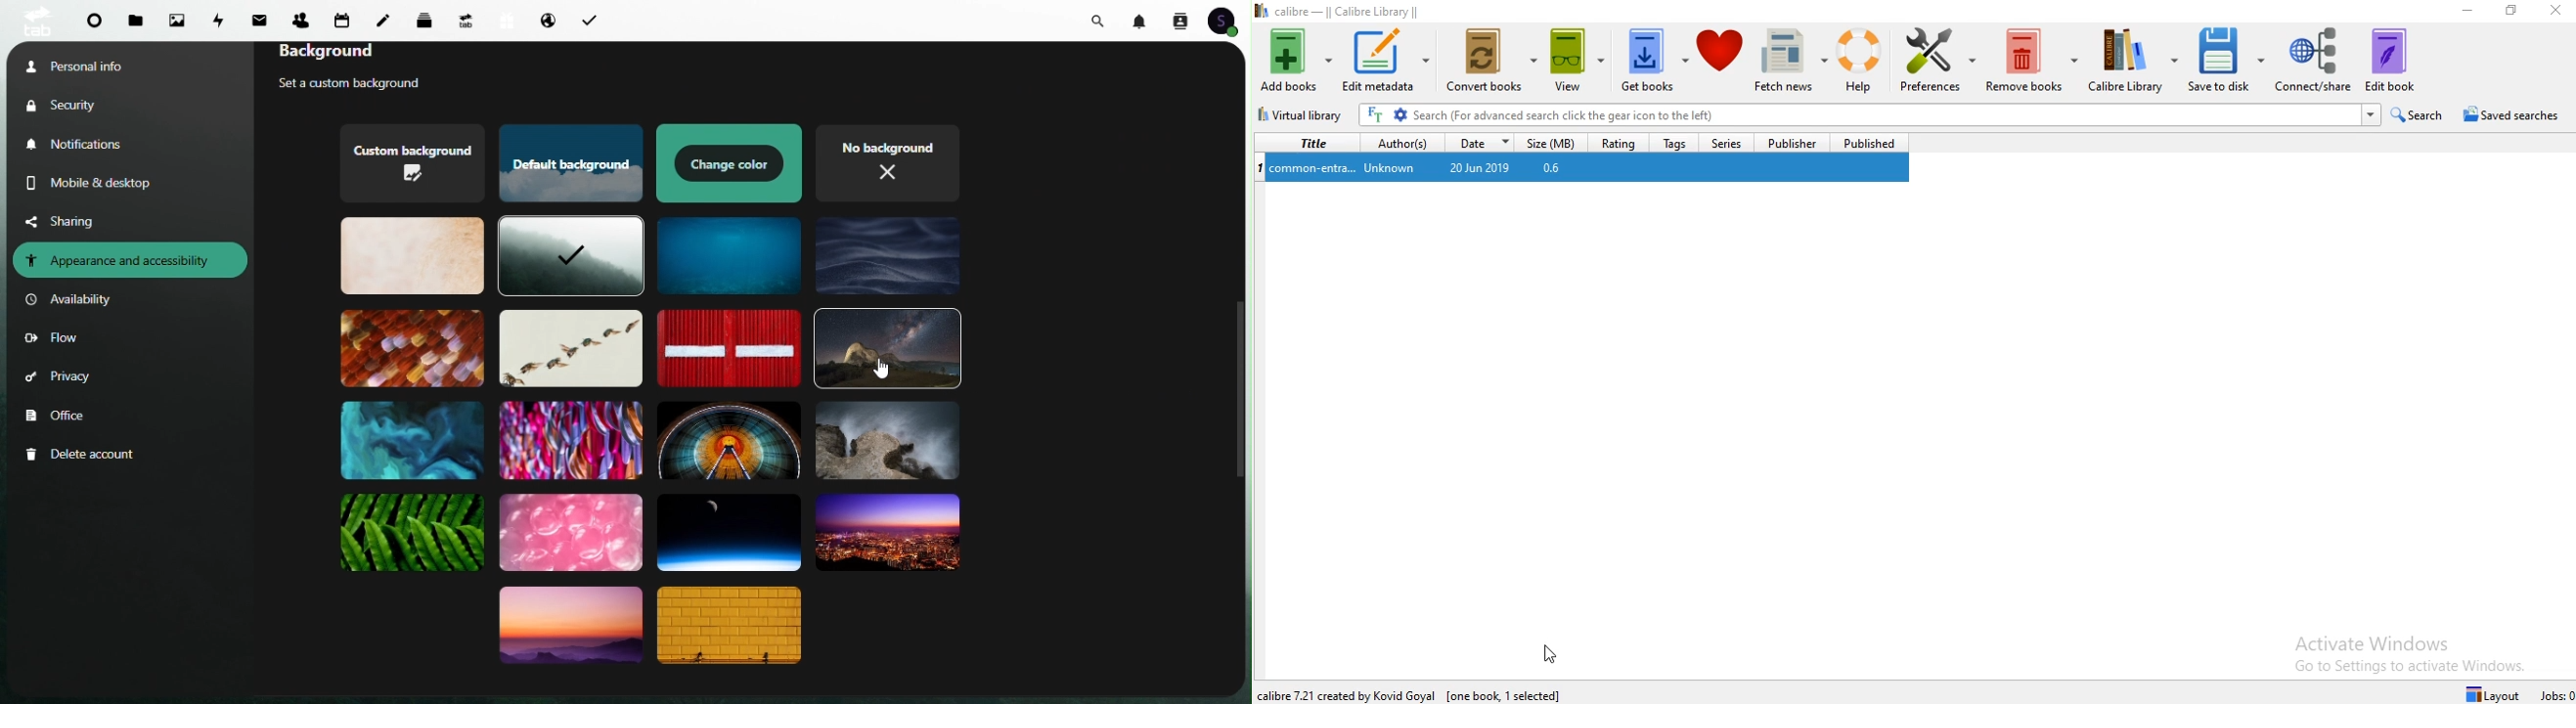  I want to click on Search Bar, so click(1897, 116).